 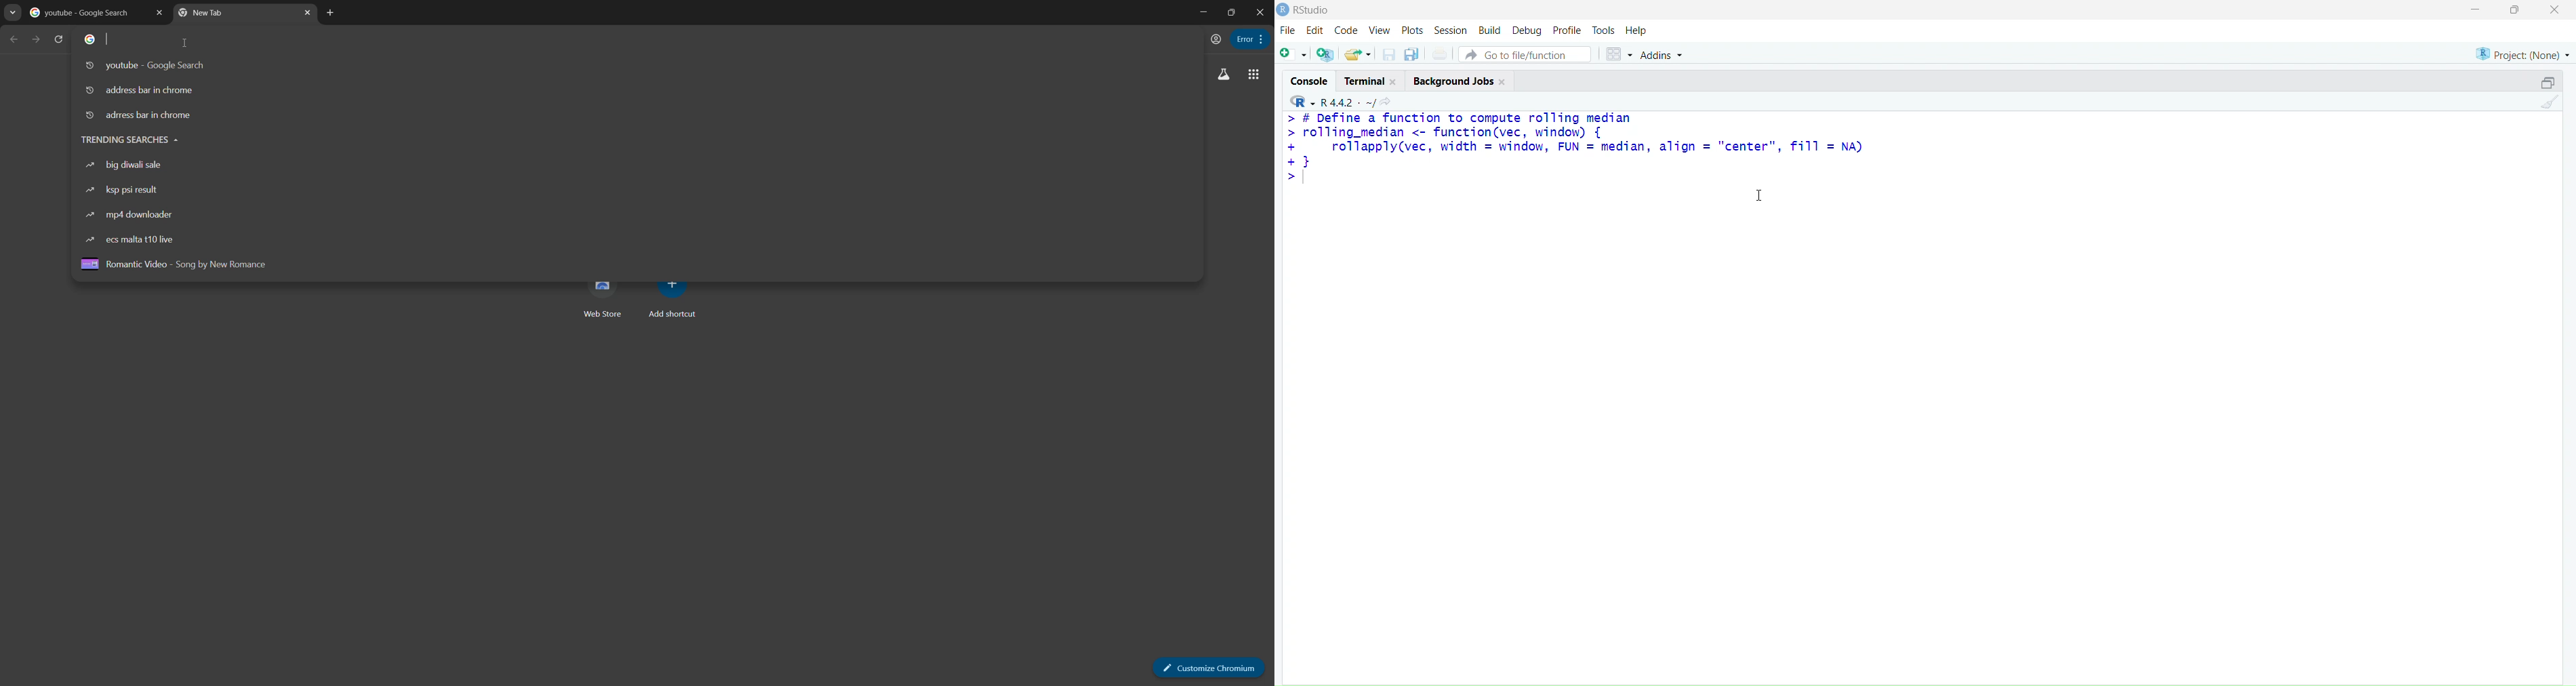 What do you see at coordinates (1451, 31) in the screenshot?
I see `session` at bounding box center [1451, 31].